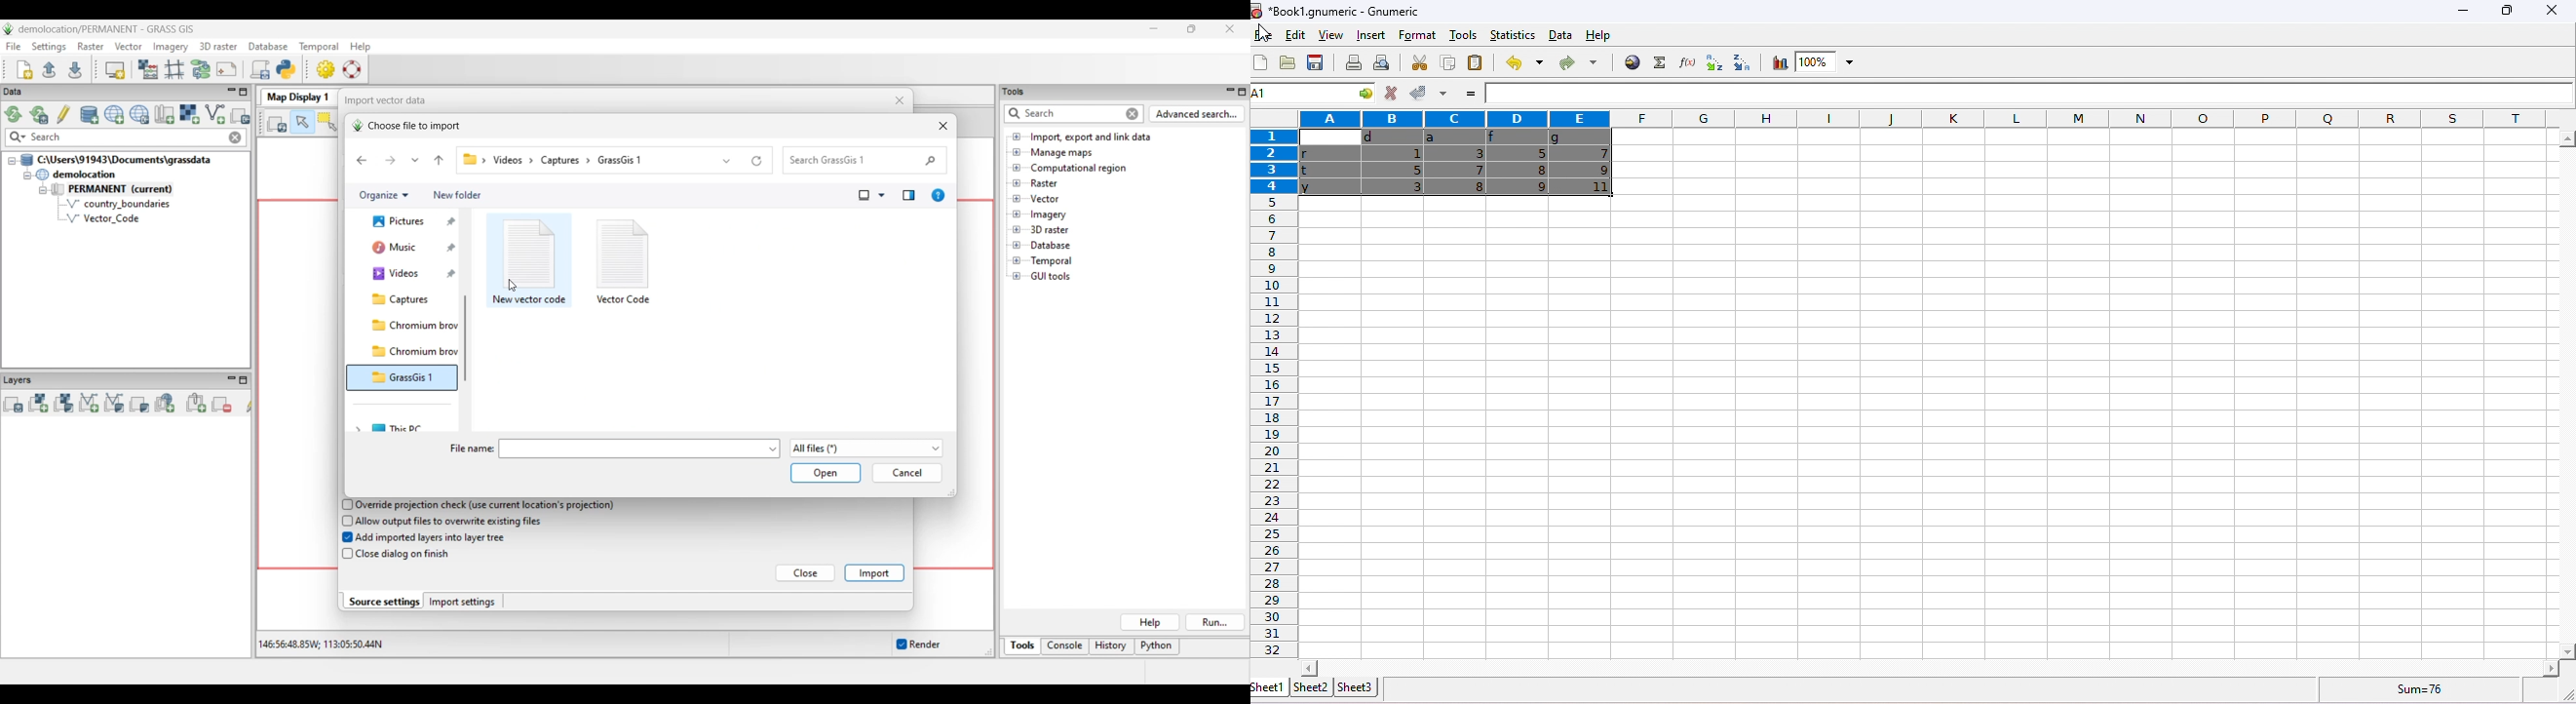 The height and width of the screenshot is (728, 2576). Describe the element at coordinates (1930, 667) in the screenshot. I see `Horizontal scrollbar` at that location.